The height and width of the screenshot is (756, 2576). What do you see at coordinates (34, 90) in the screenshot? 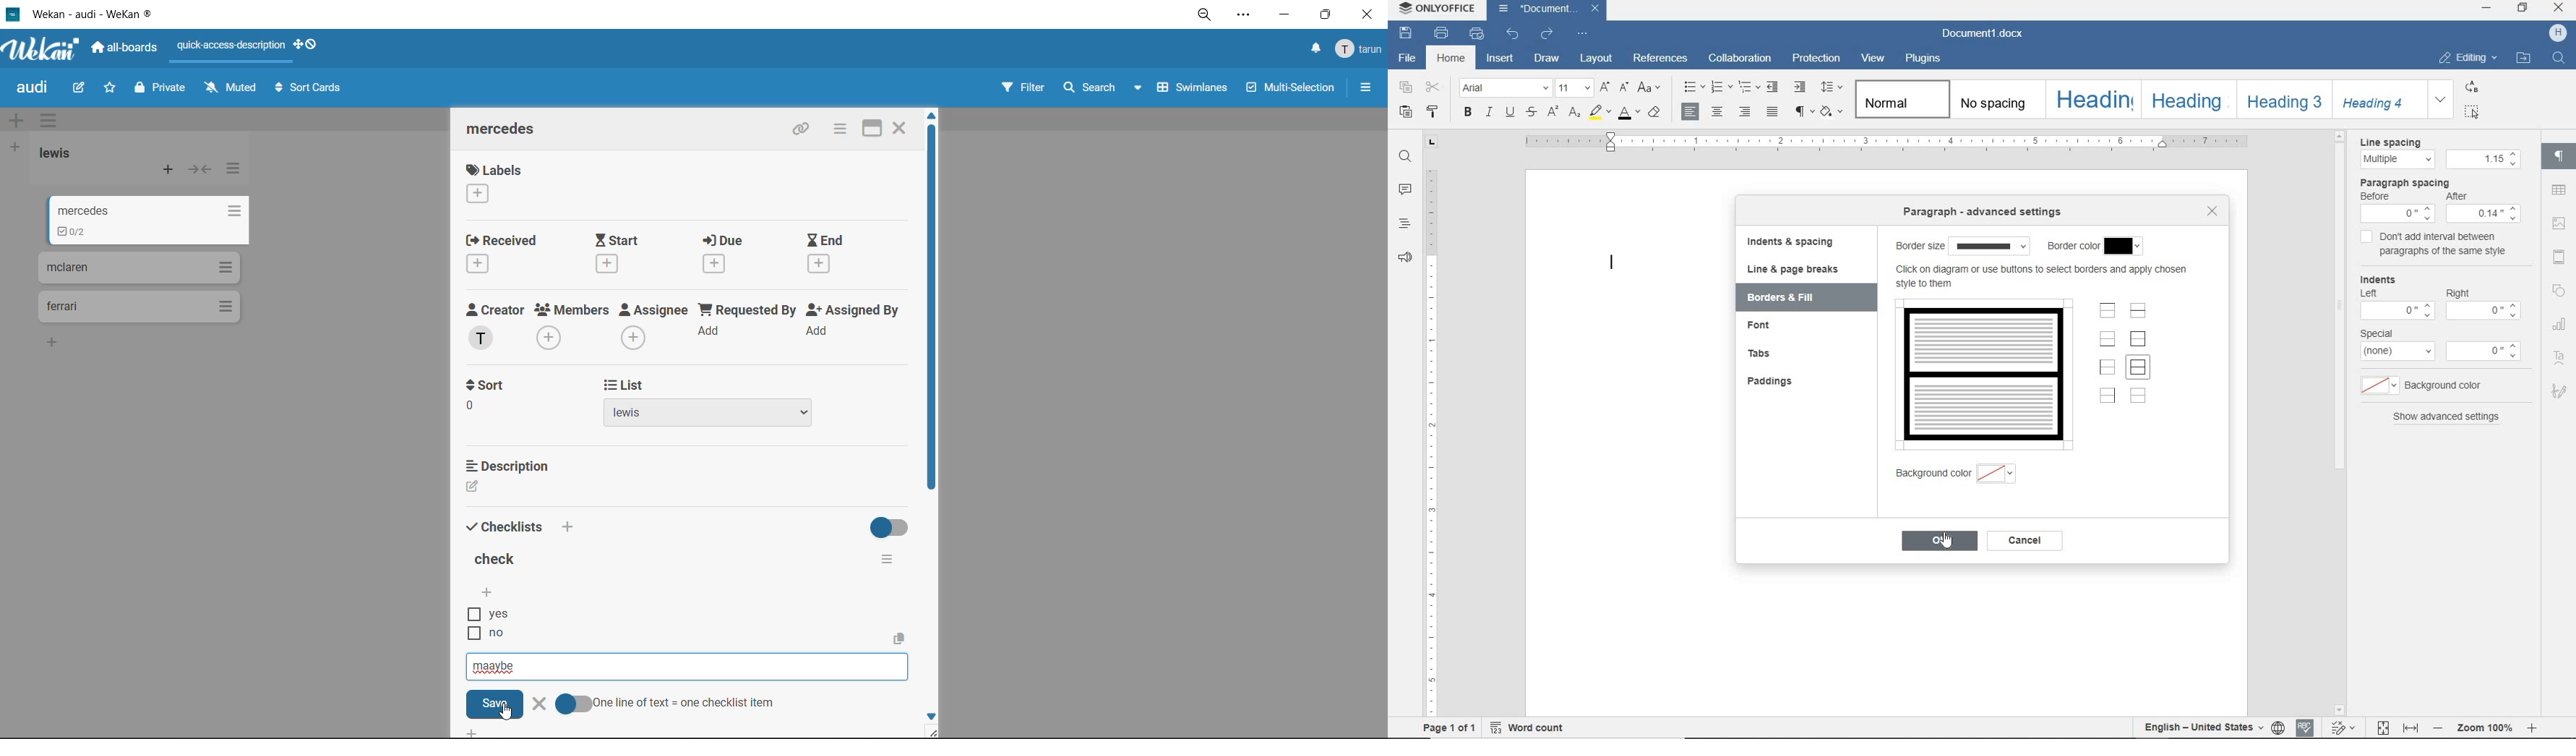
I see `board title` at bounding box center [34, 90].